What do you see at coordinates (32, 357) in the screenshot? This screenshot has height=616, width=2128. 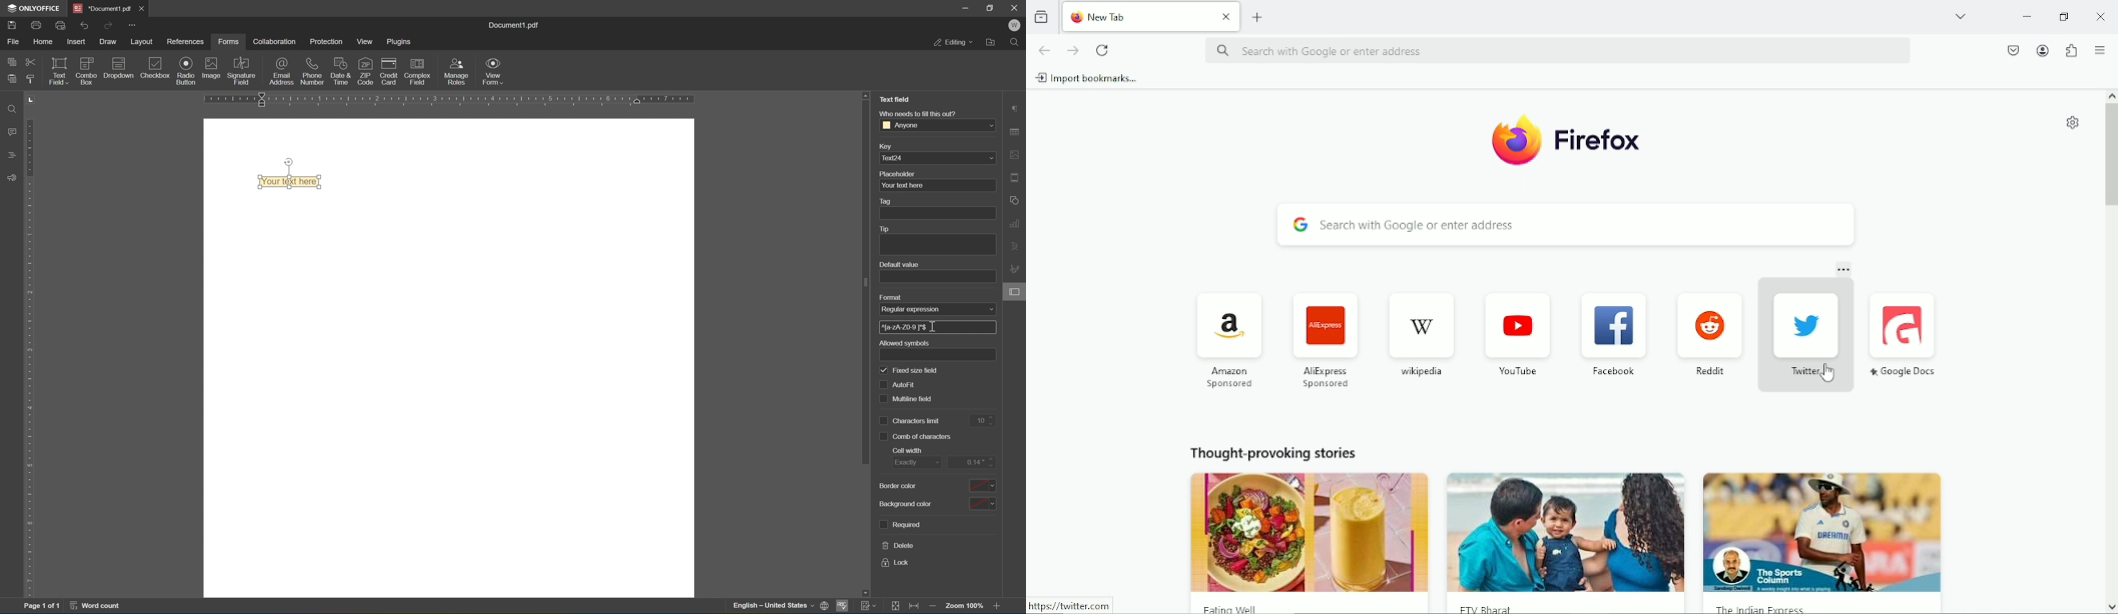 I see `ruler` at bounding box center [32, 357].